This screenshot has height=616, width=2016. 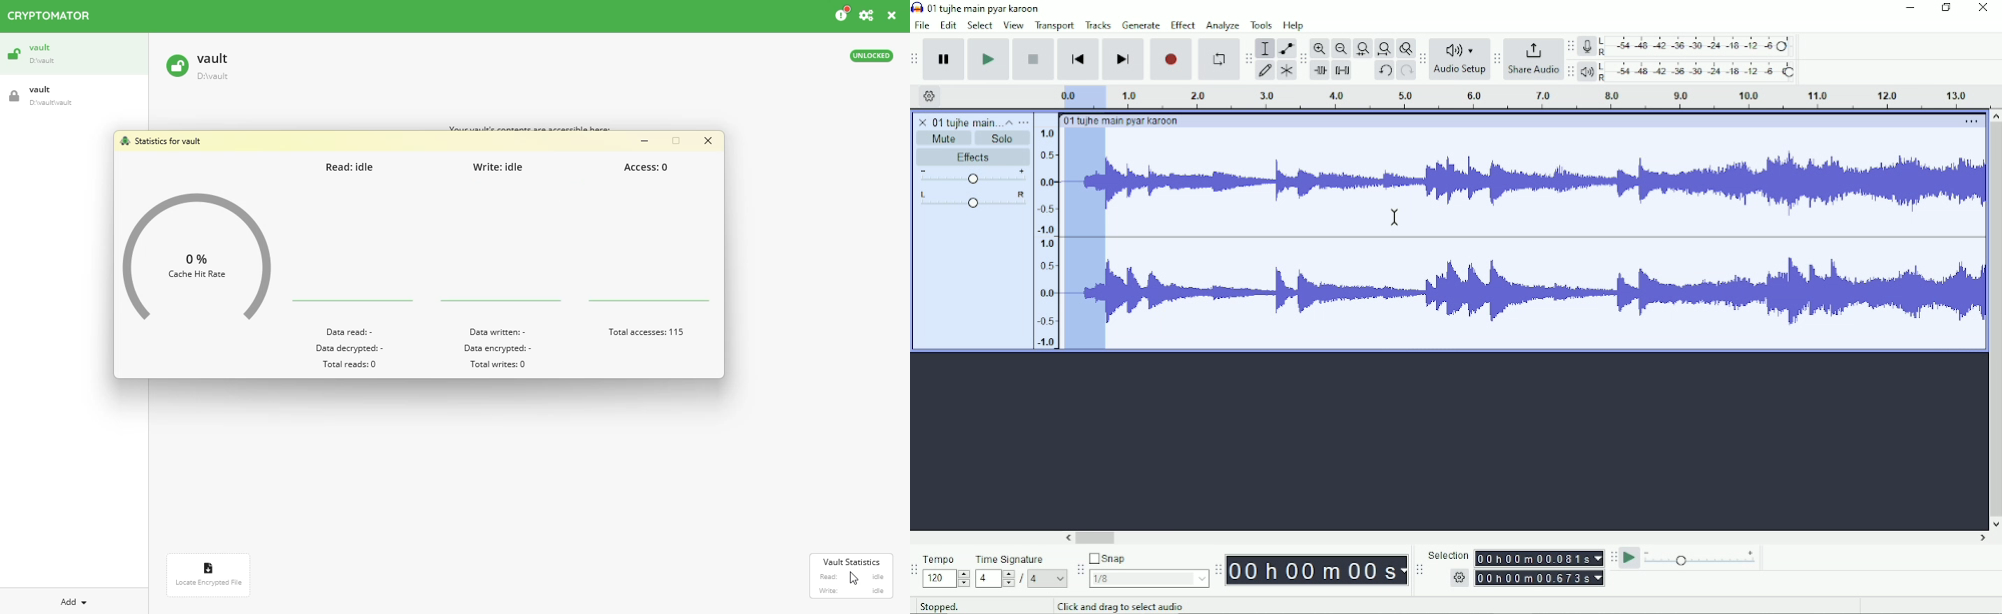 I want to click on 00 h 00 m 00.673s, so click(x=1542, y=577).